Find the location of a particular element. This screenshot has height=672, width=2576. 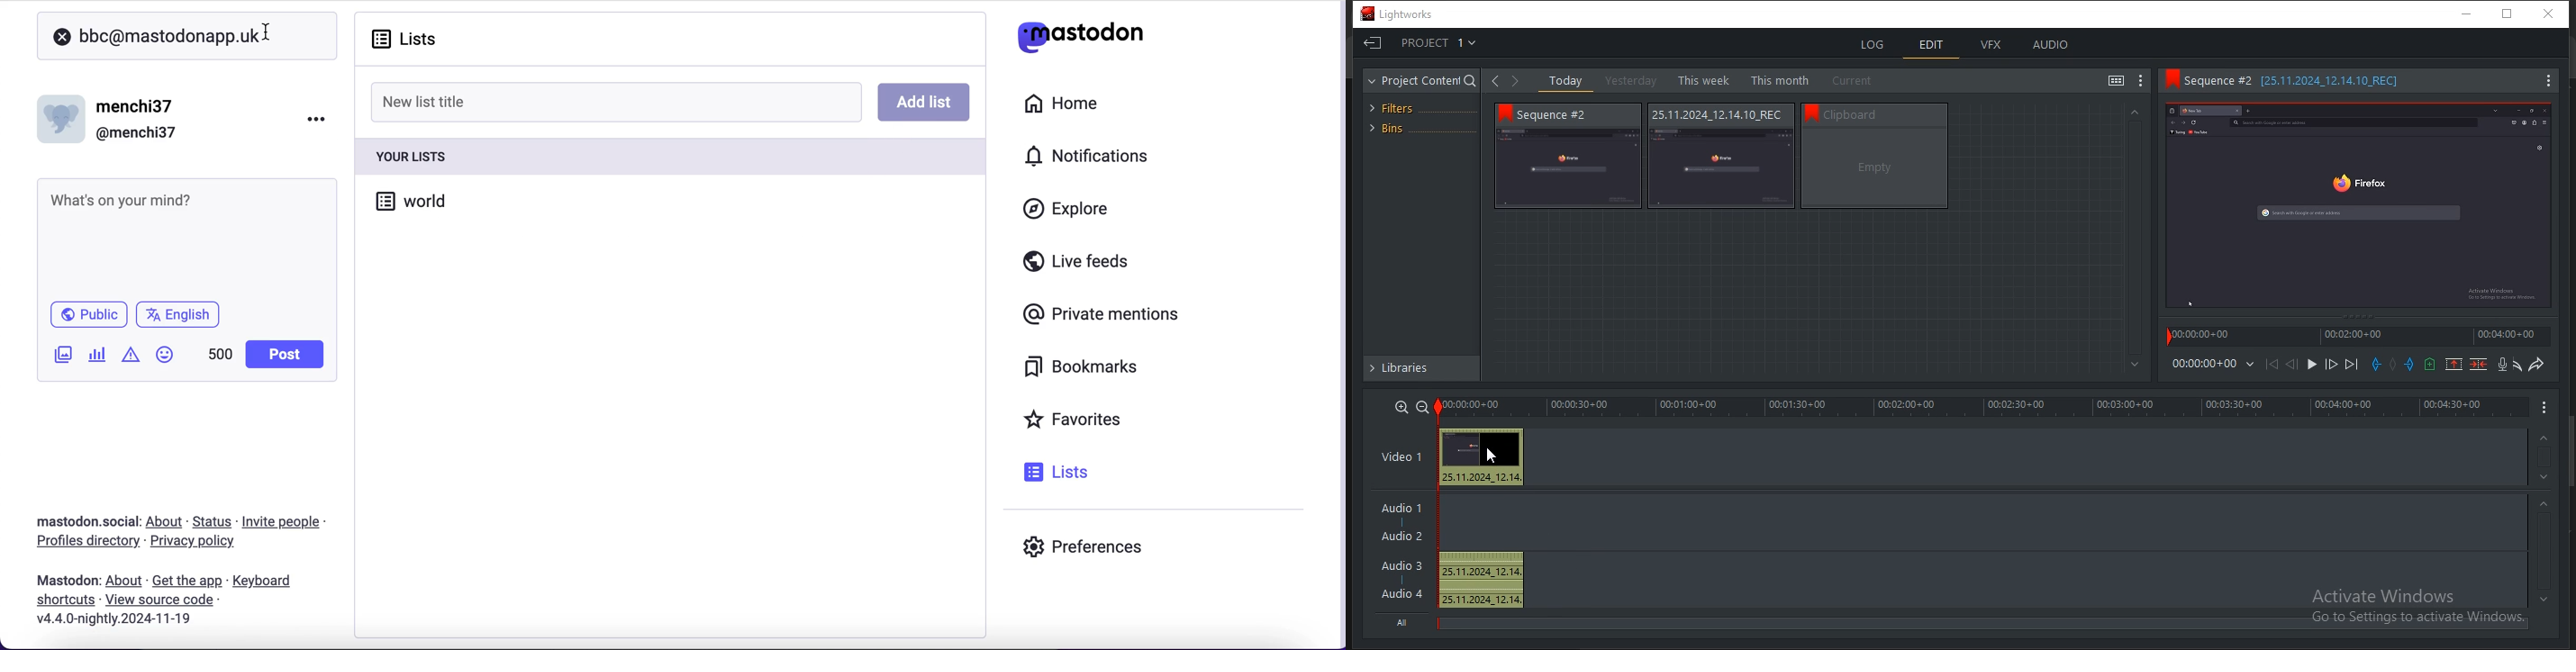

add an in mark at the current position is located at coordinates (2376, 366).